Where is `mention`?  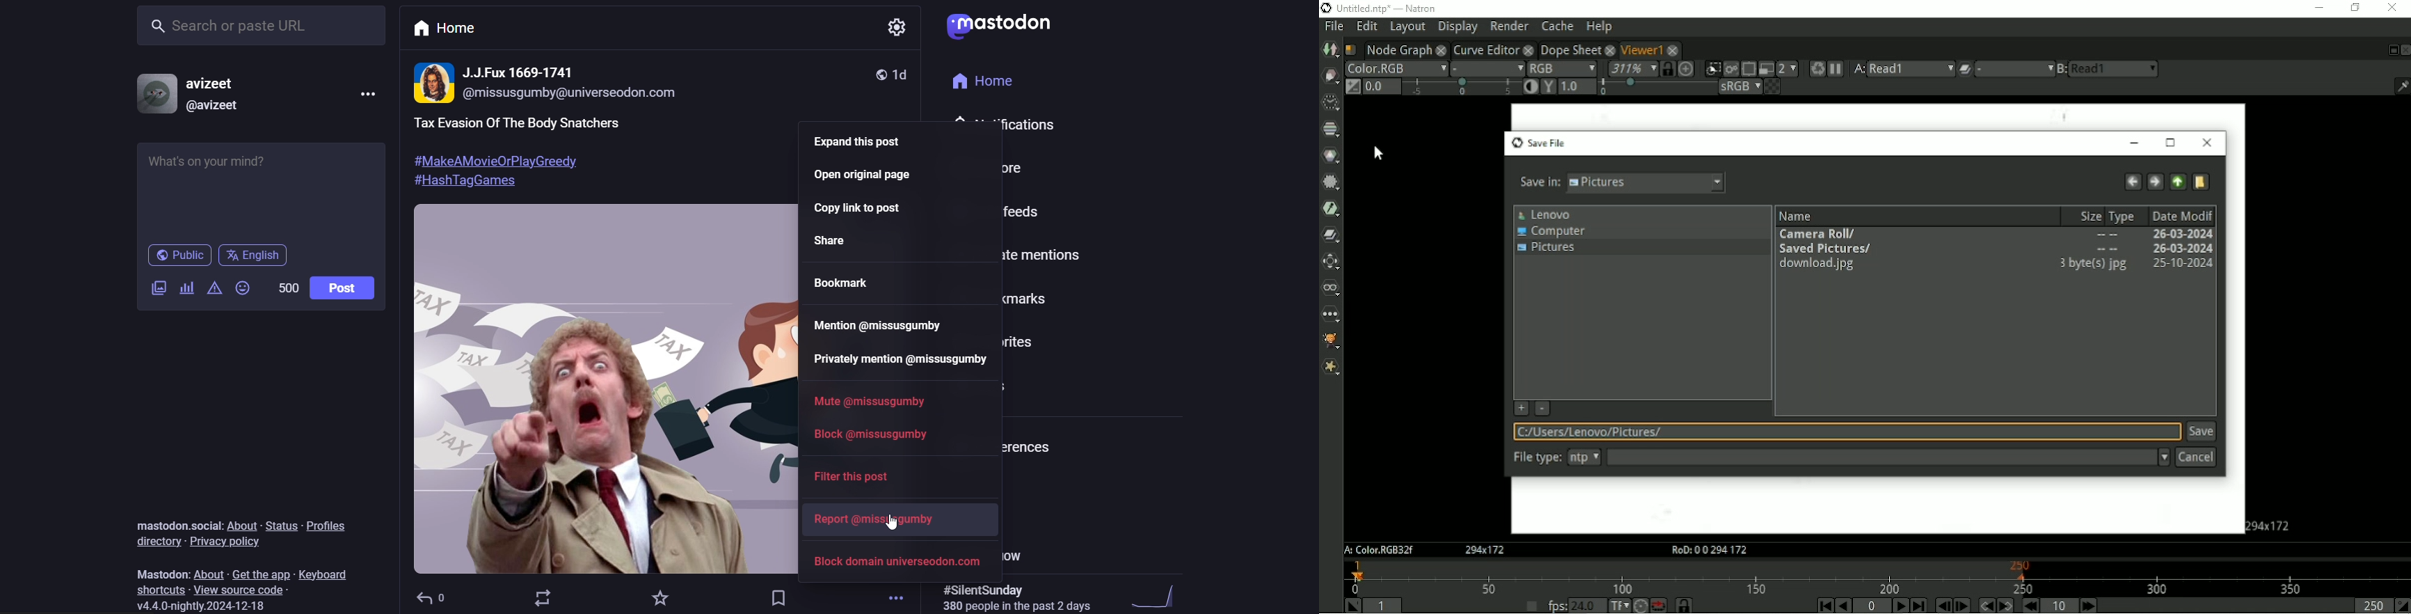
mention is located at coordinates (890, 327).